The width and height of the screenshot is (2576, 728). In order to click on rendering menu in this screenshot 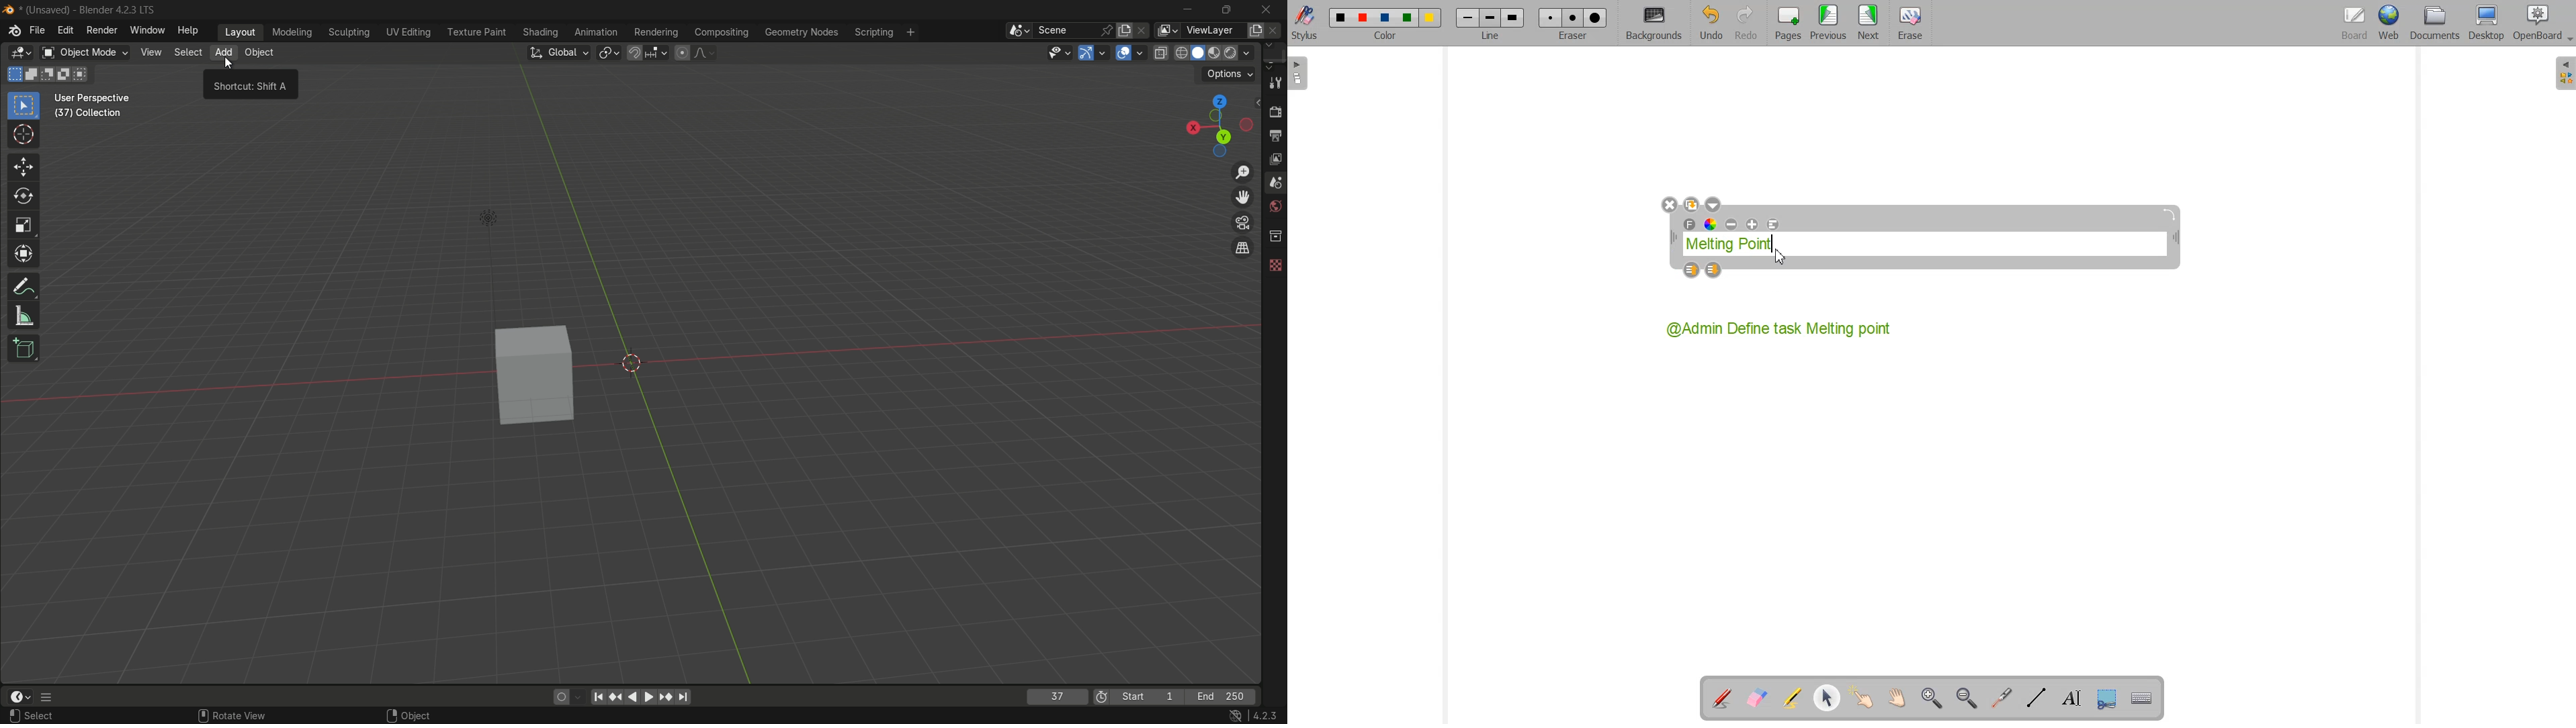, I will do `click(656, 32)`.